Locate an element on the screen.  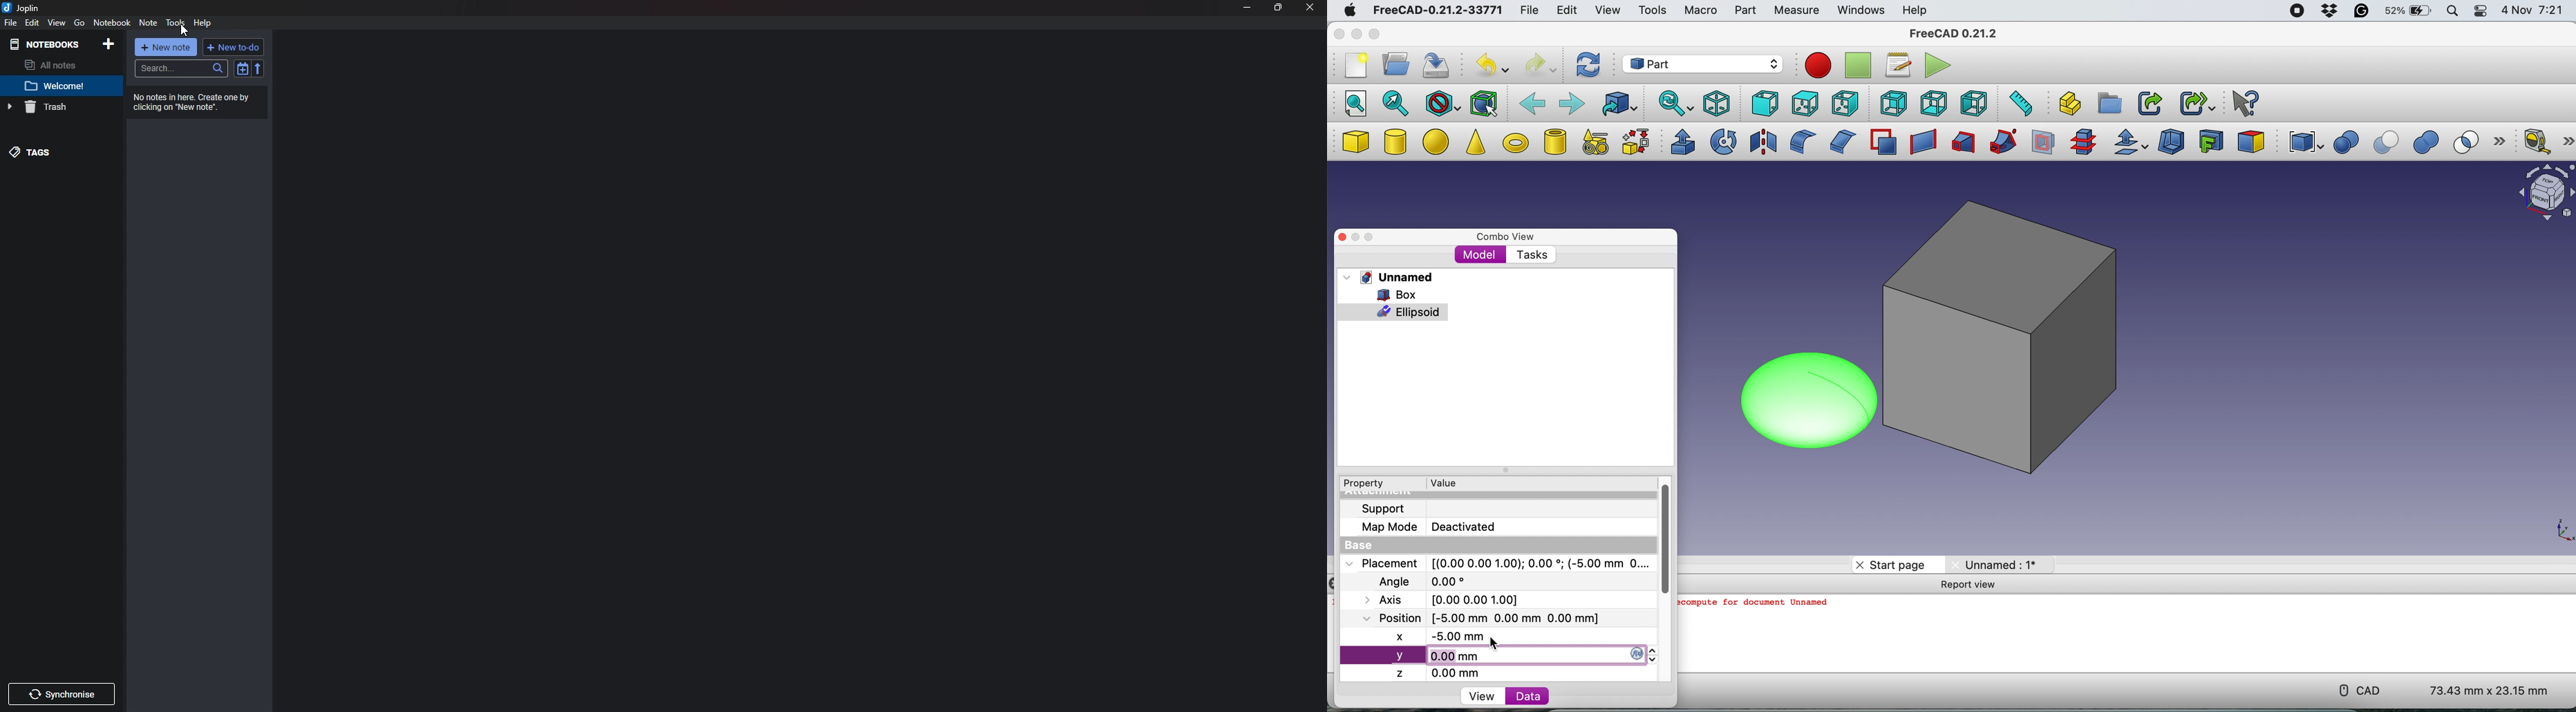
left is located at coordinates (1976, 103).